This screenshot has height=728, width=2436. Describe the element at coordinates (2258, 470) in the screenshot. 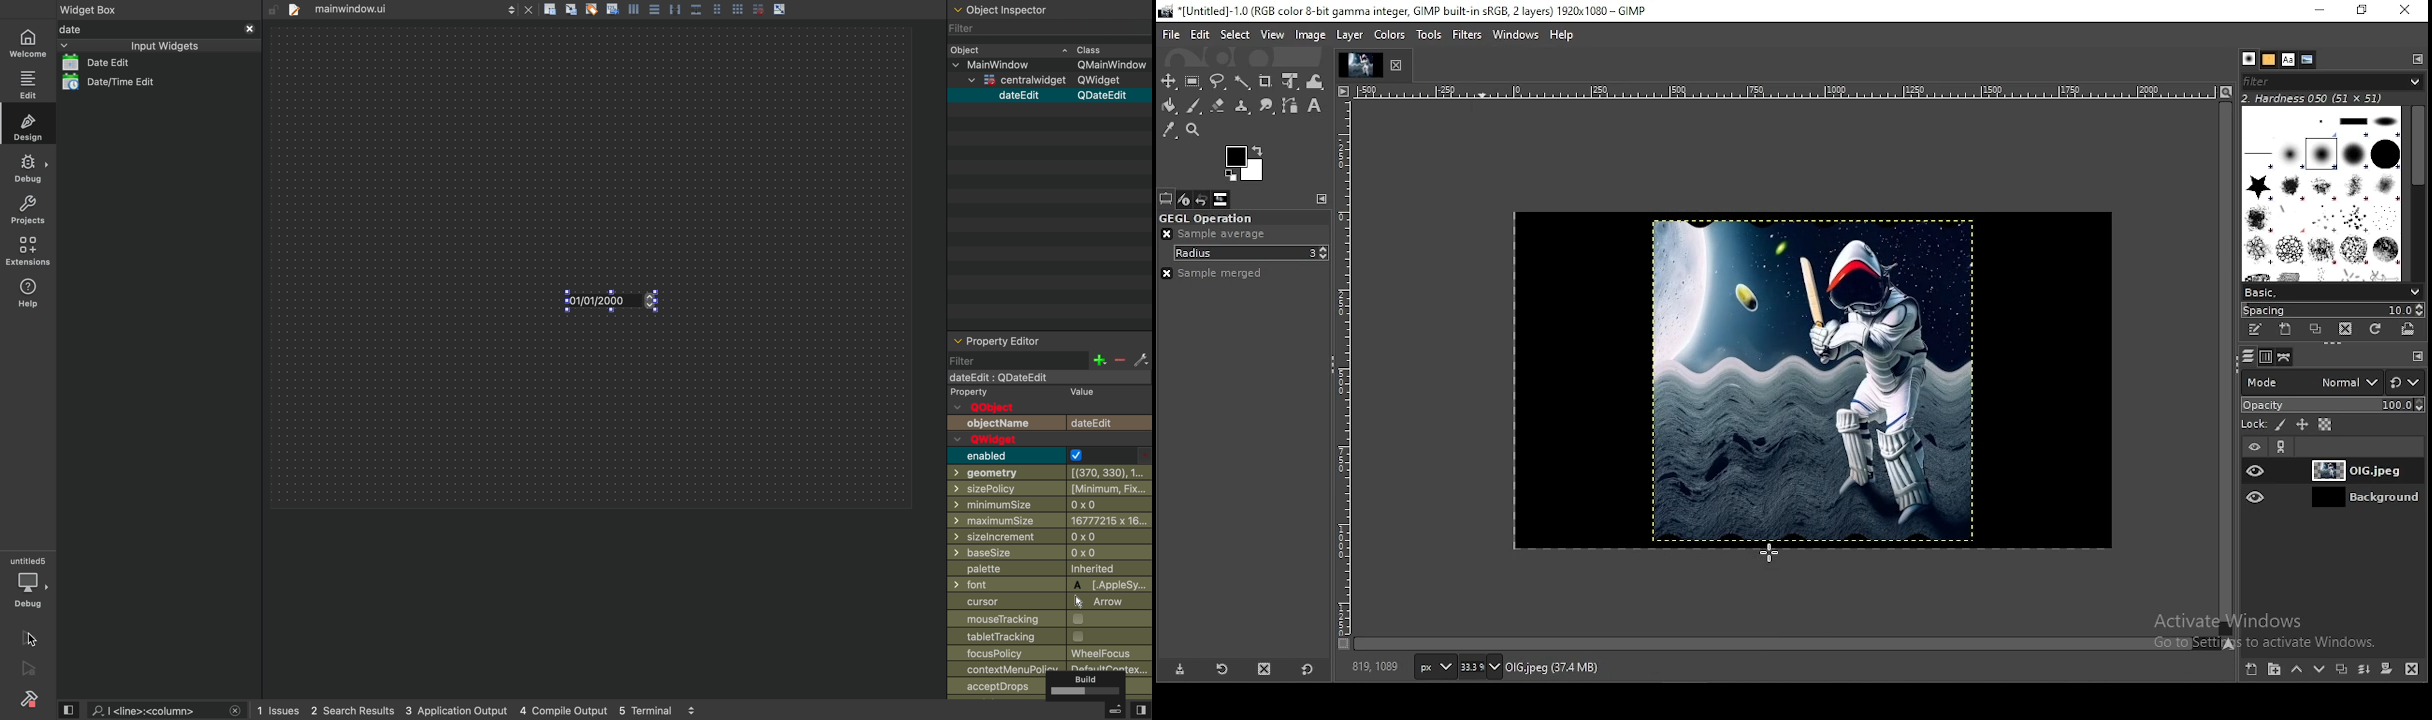

I see `layer visibility` at that location.